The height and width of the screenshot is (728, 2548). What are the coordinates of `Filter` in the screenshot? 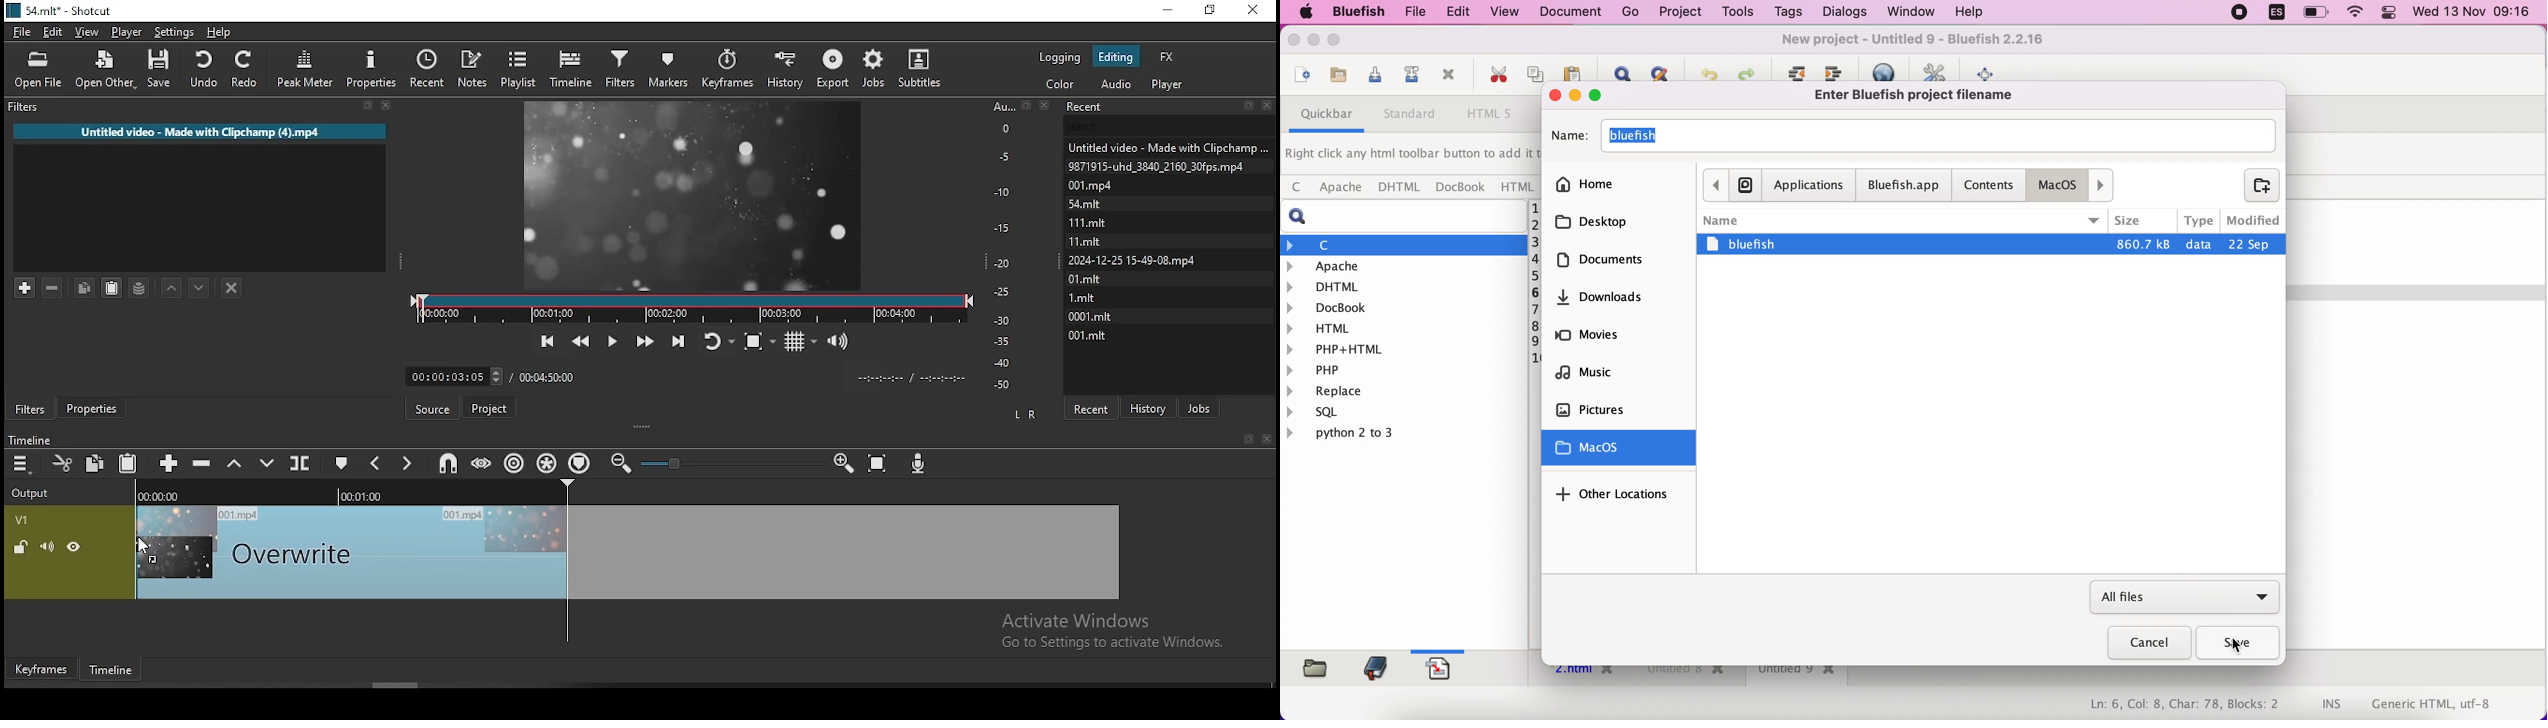 It's located at (198, 106).